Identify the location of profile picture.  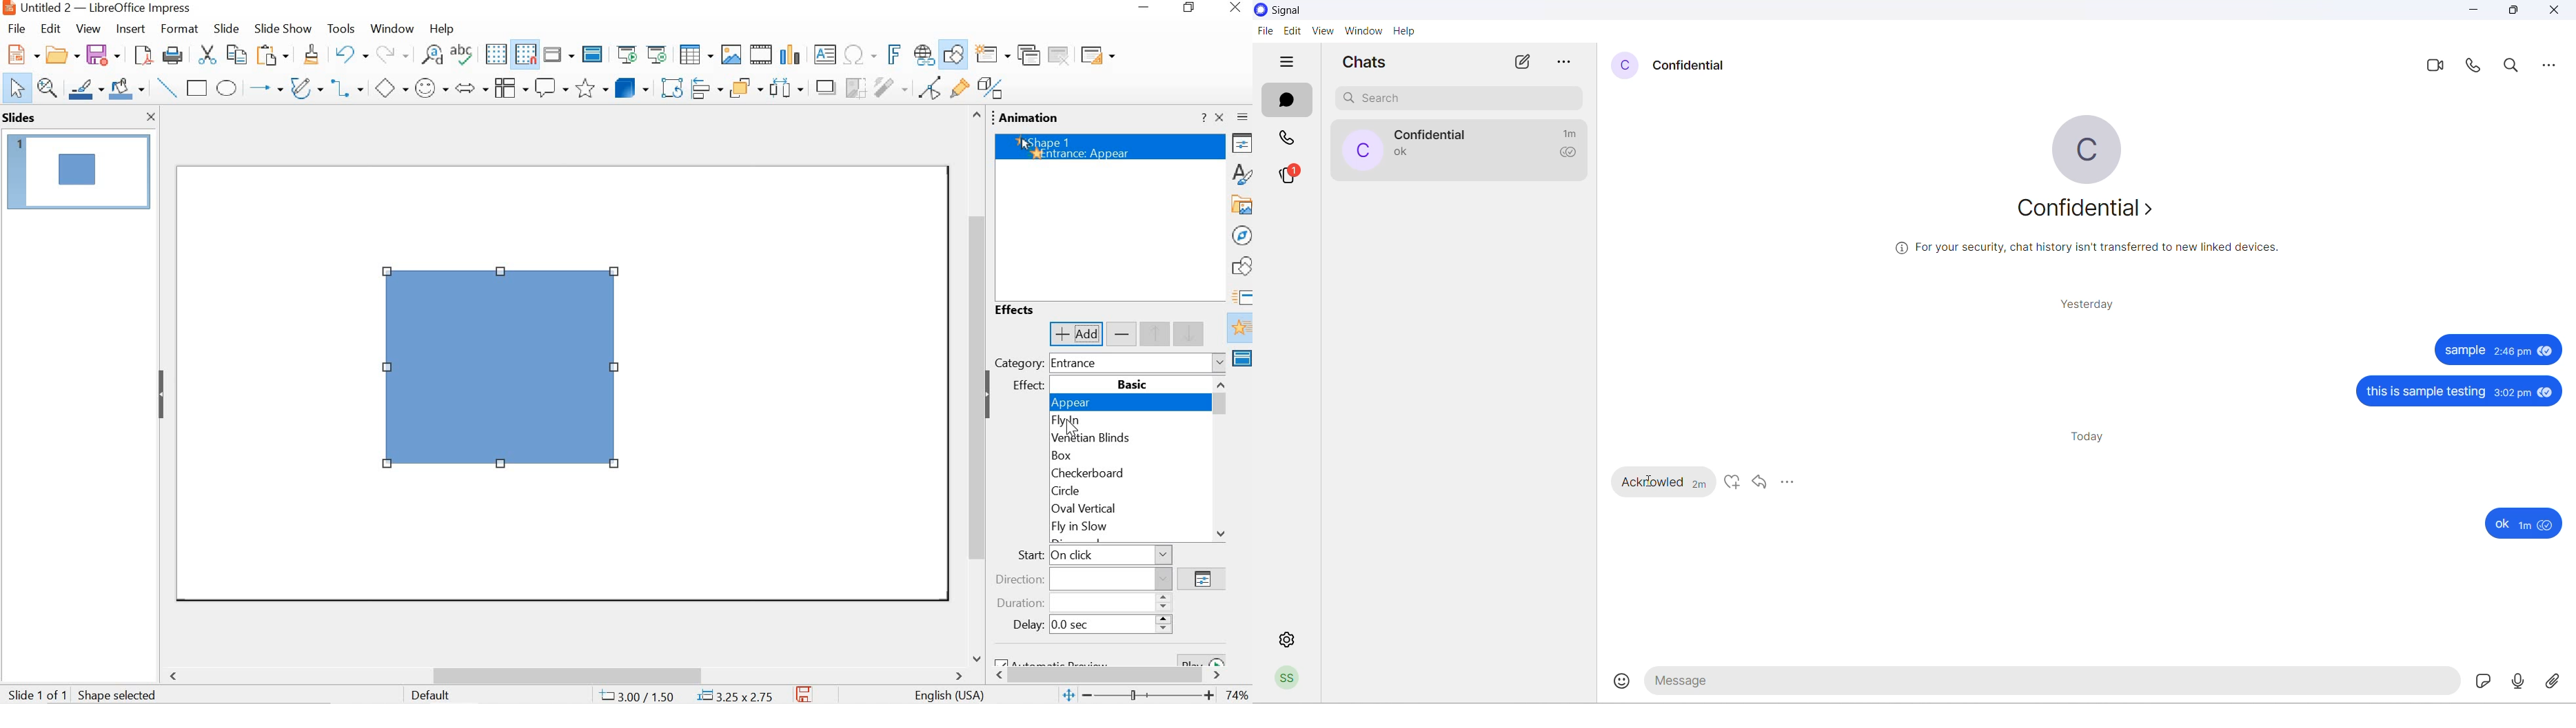
(2087, 147).